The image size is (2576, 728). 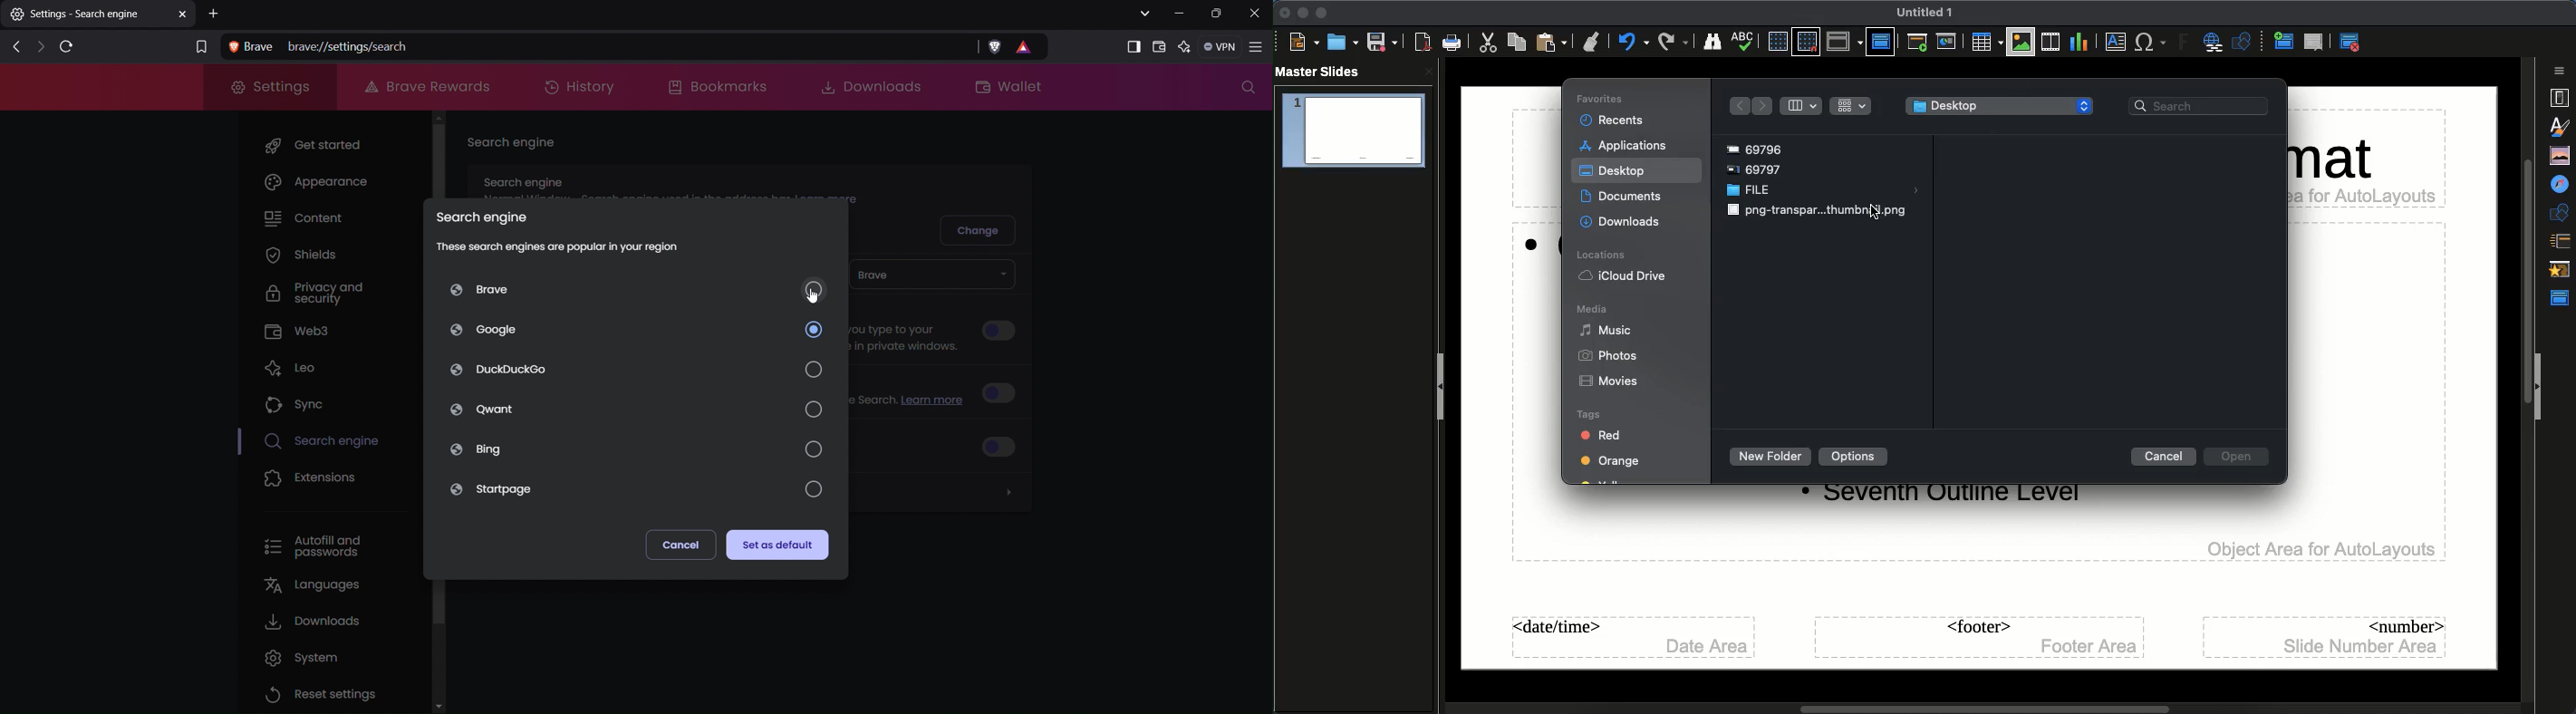 What do you see at coordinates (1736, 106) in the screenshot?
I see `Back` at bounding box center [1736, 106].